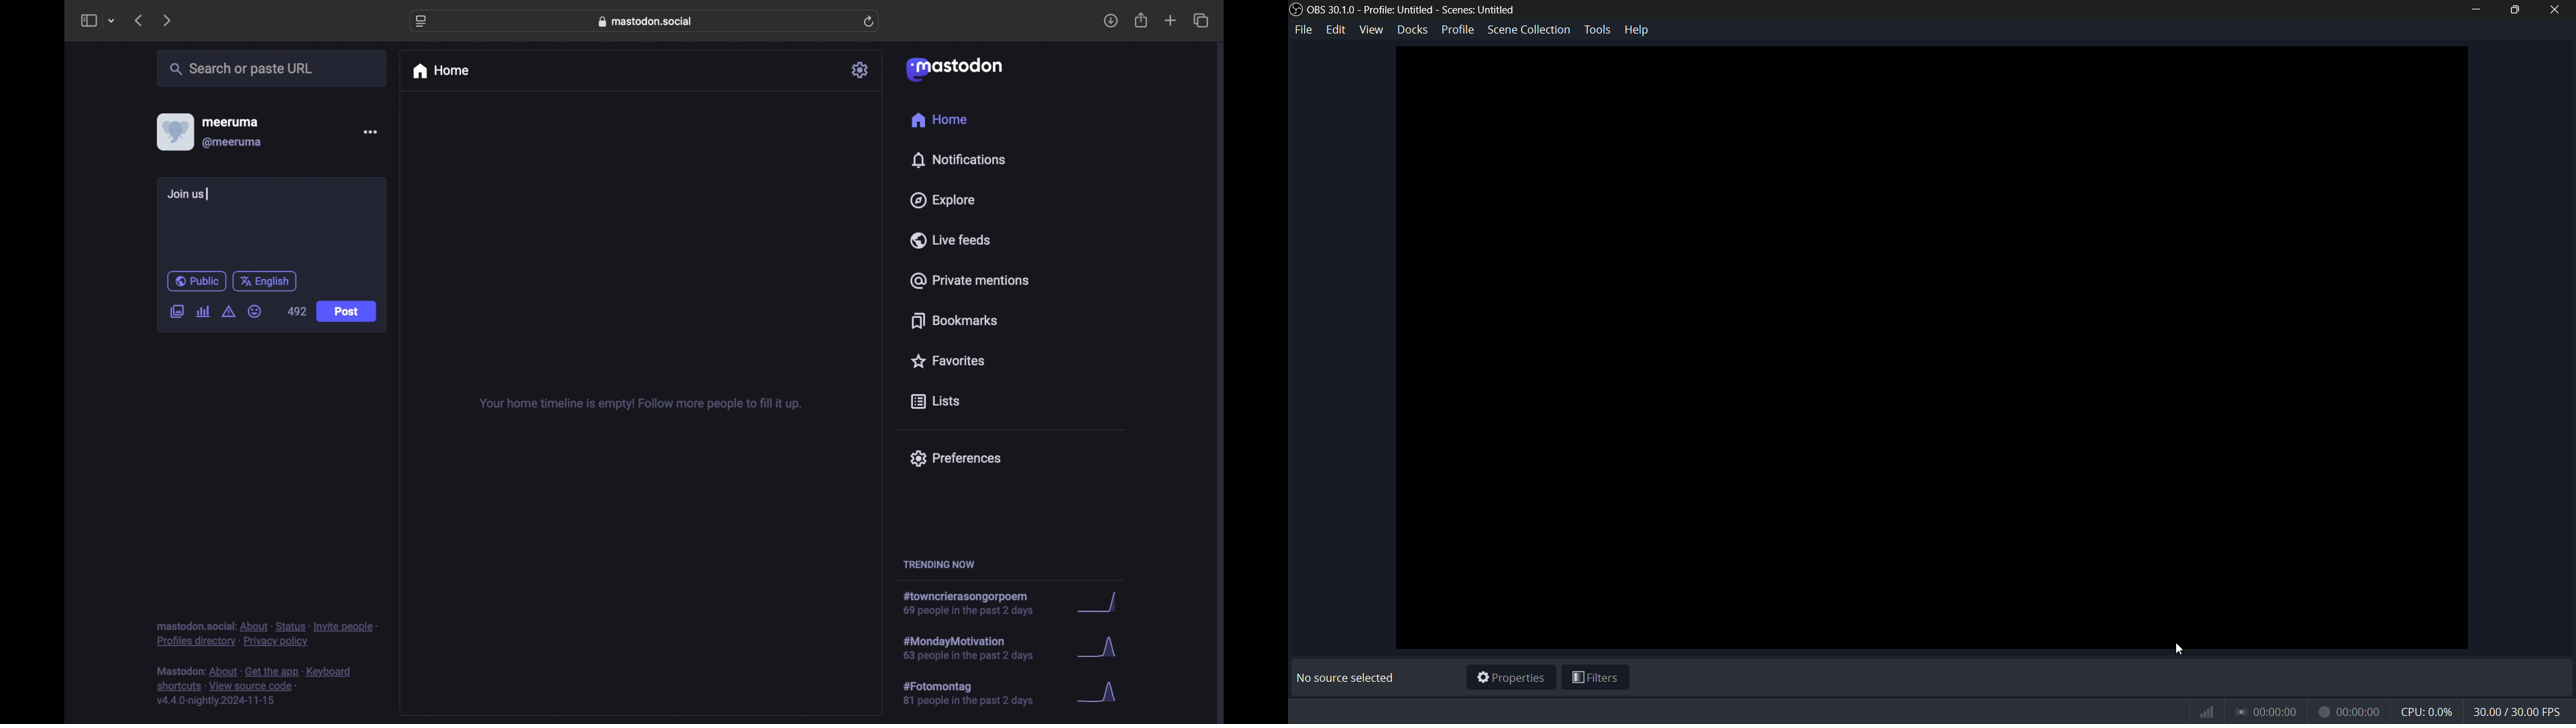 The width and height of the screenshot is (2576, 728). I want to click on settings, so click(861, 70).